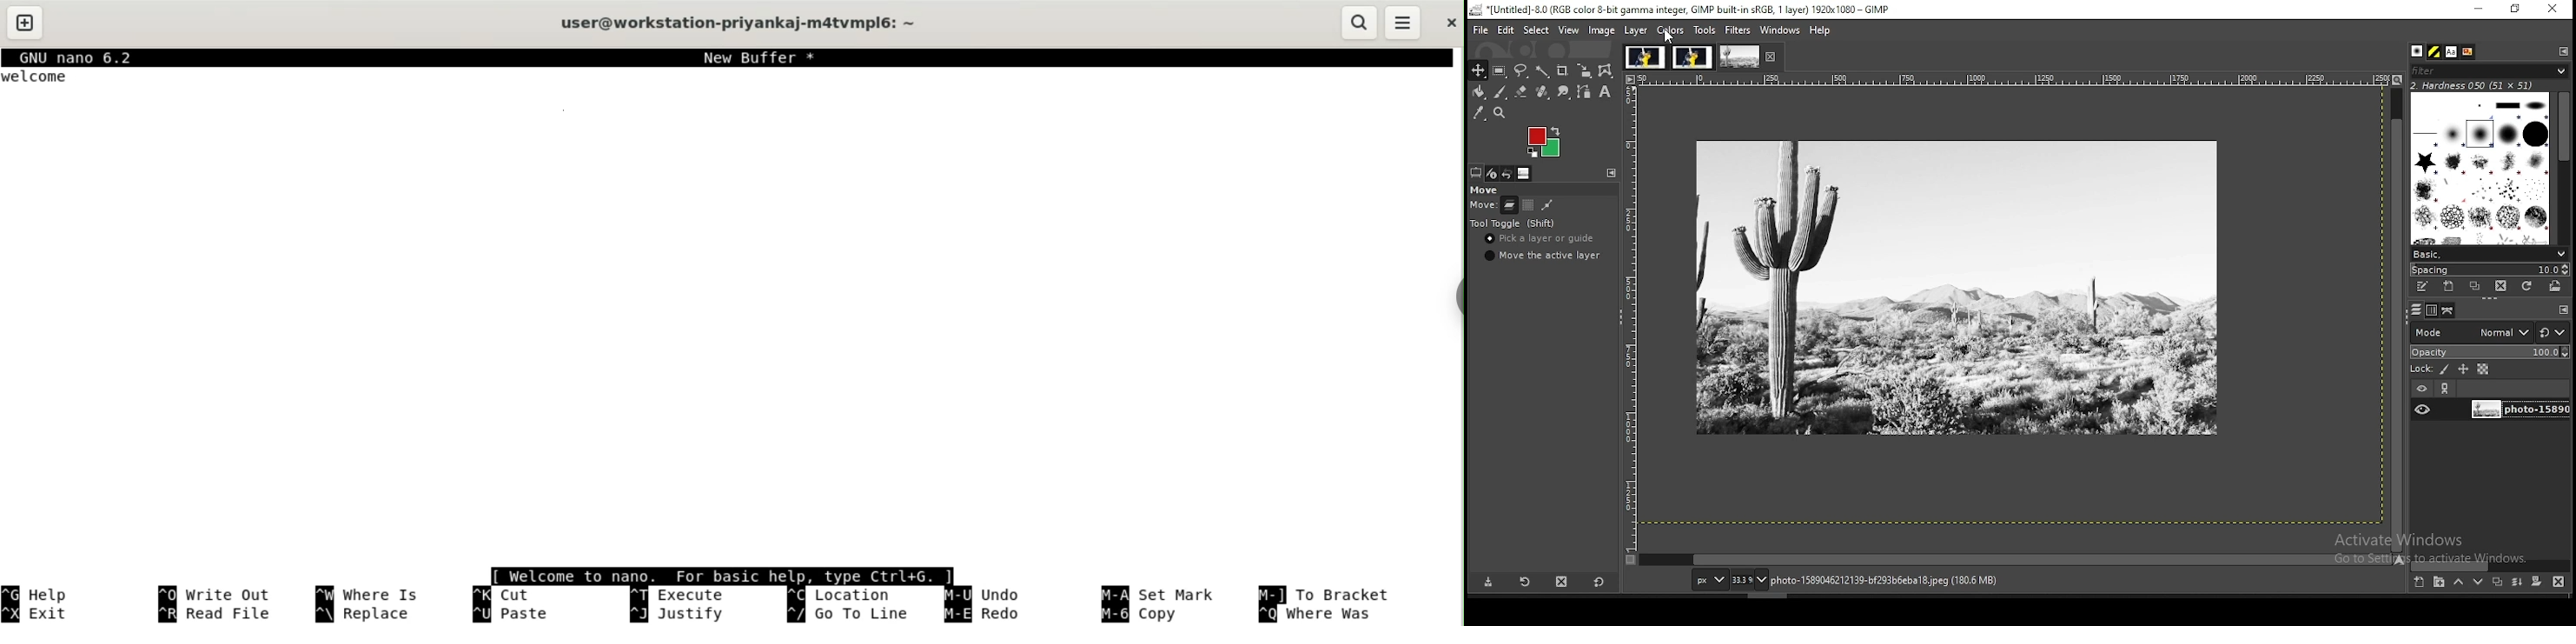 The height and width of the screenshot is (644, 2576). Describe the element at coordinates (1479, 113) in the screenshot. I see `color picker tool` at that location.